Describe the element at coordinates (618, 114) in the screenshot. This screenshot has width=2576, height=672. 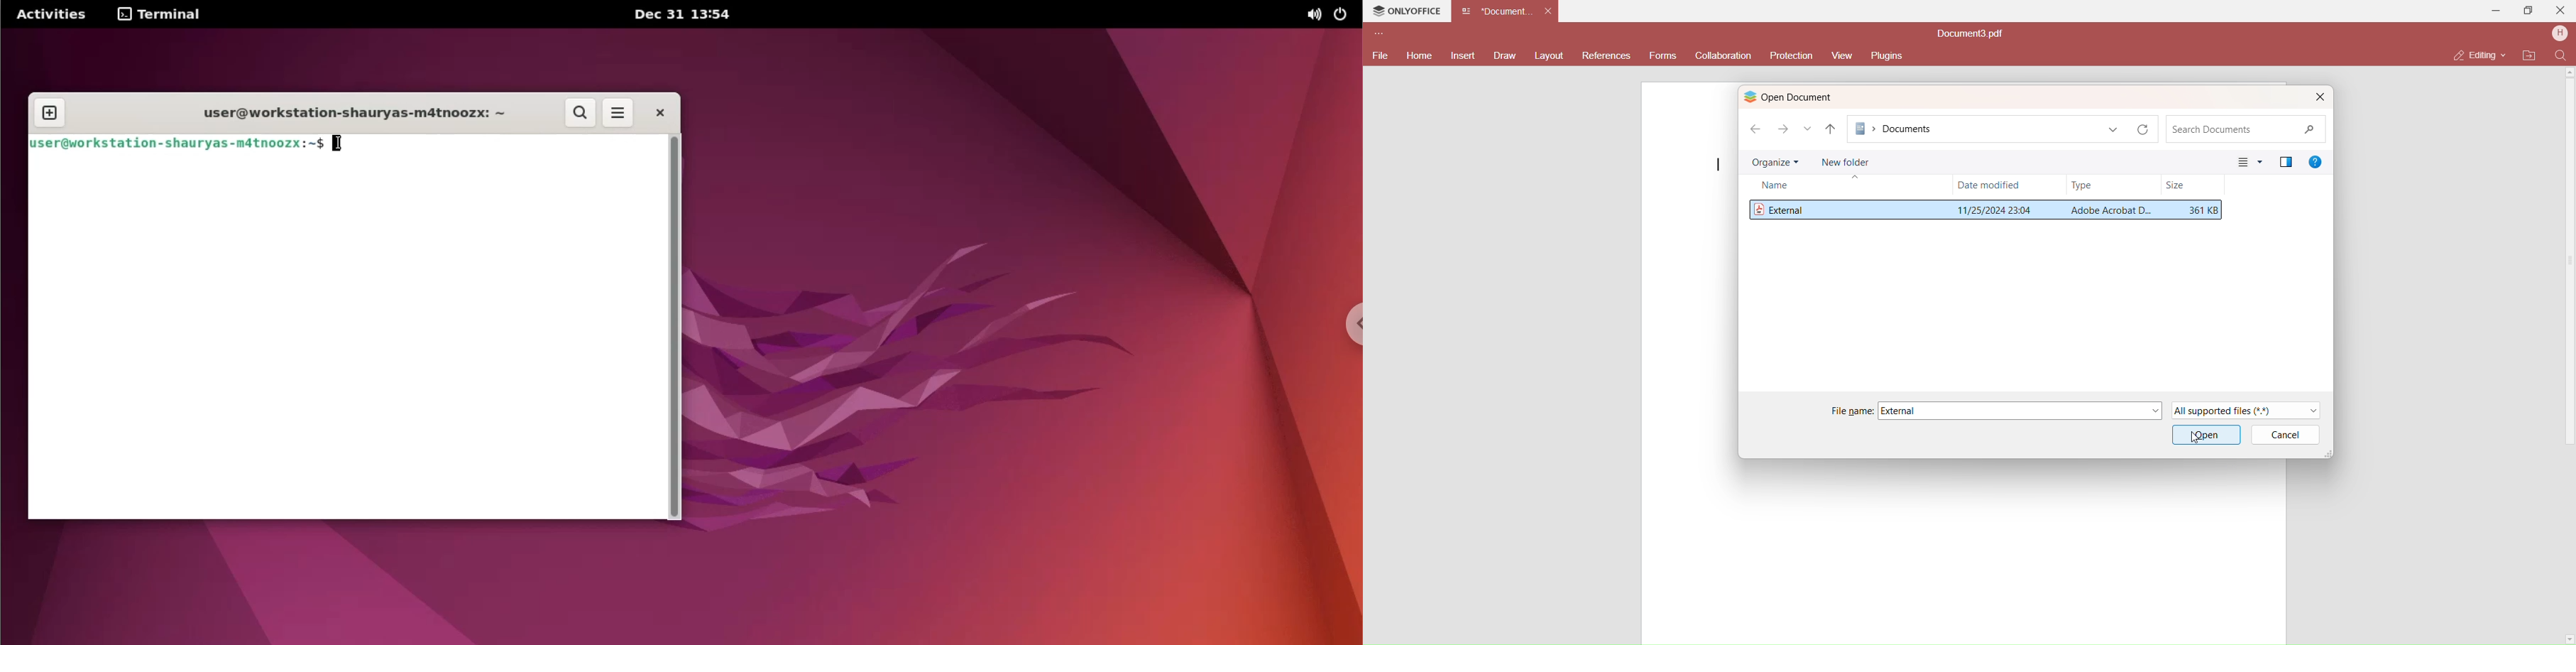
I see `more options` at that location.